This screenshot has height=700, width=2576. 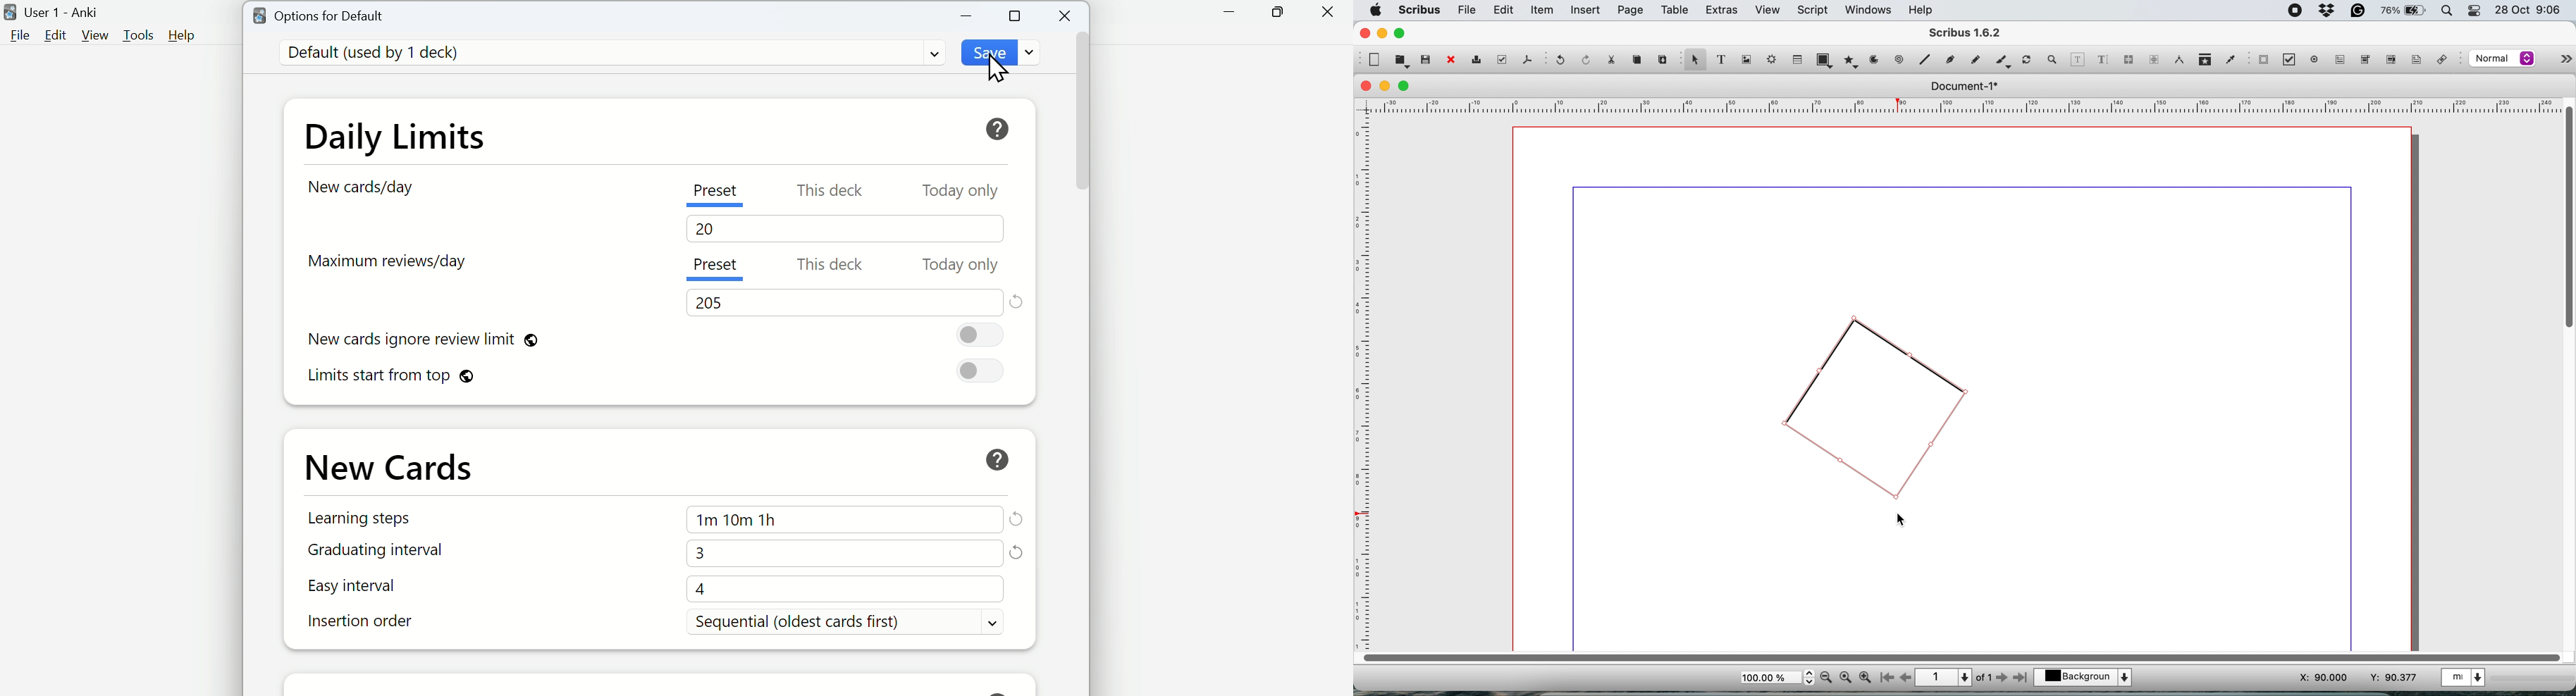 I want to click on more options, so click(x=2562, y=57).